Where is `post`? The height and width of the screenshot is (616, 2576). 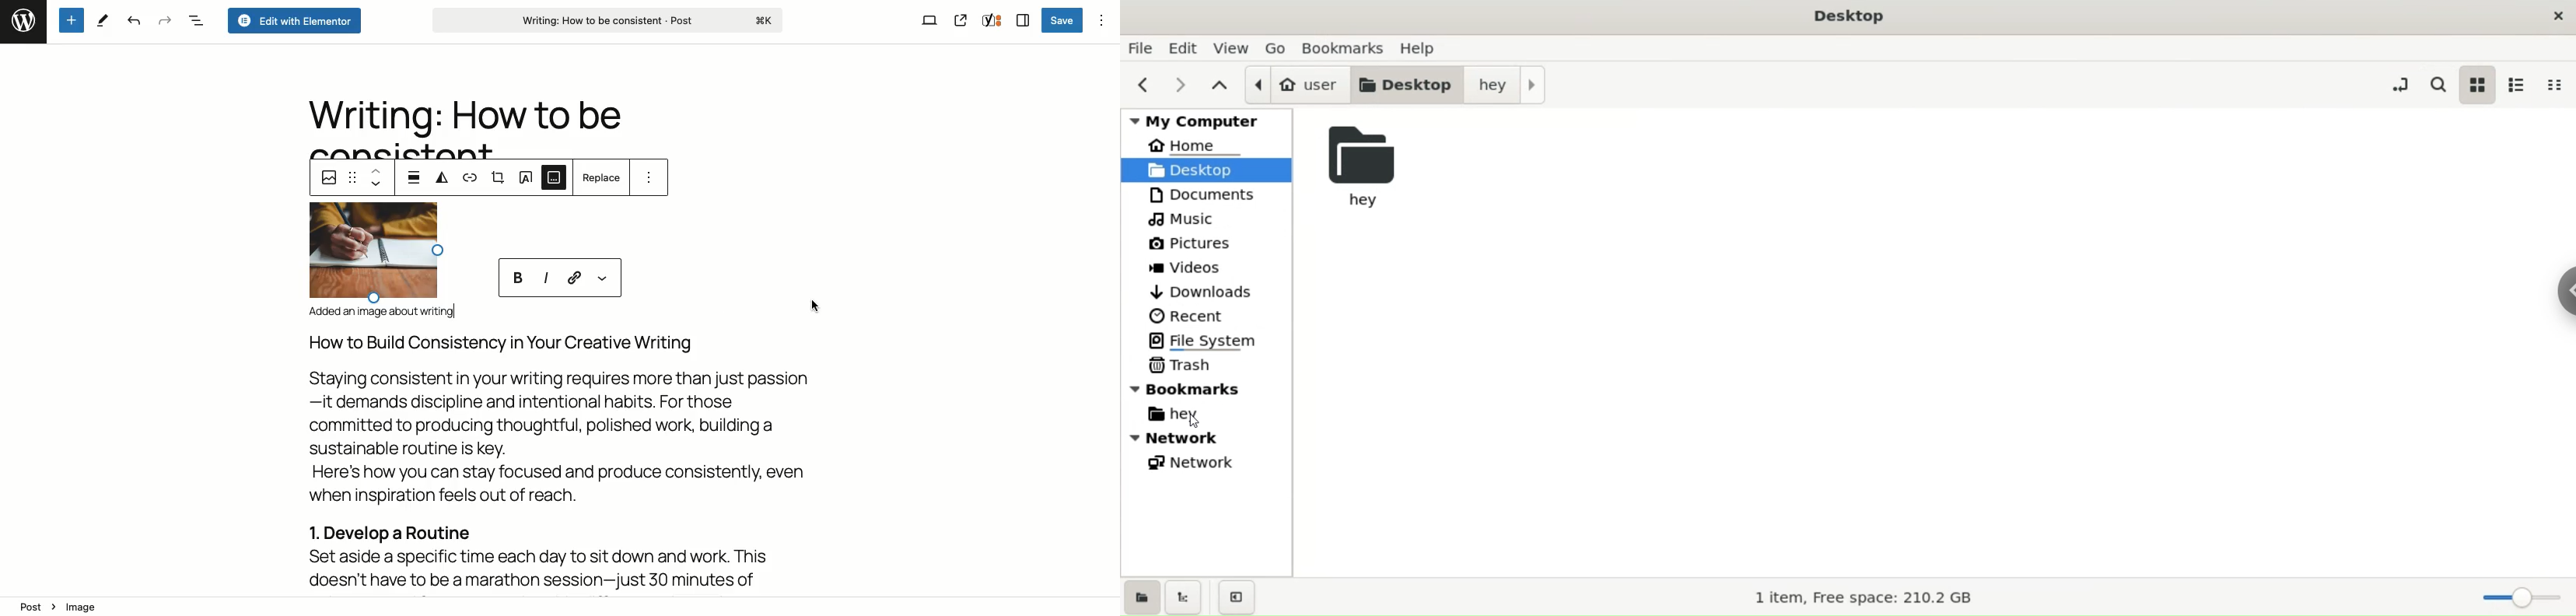
post is located at coordinates (31, 607).